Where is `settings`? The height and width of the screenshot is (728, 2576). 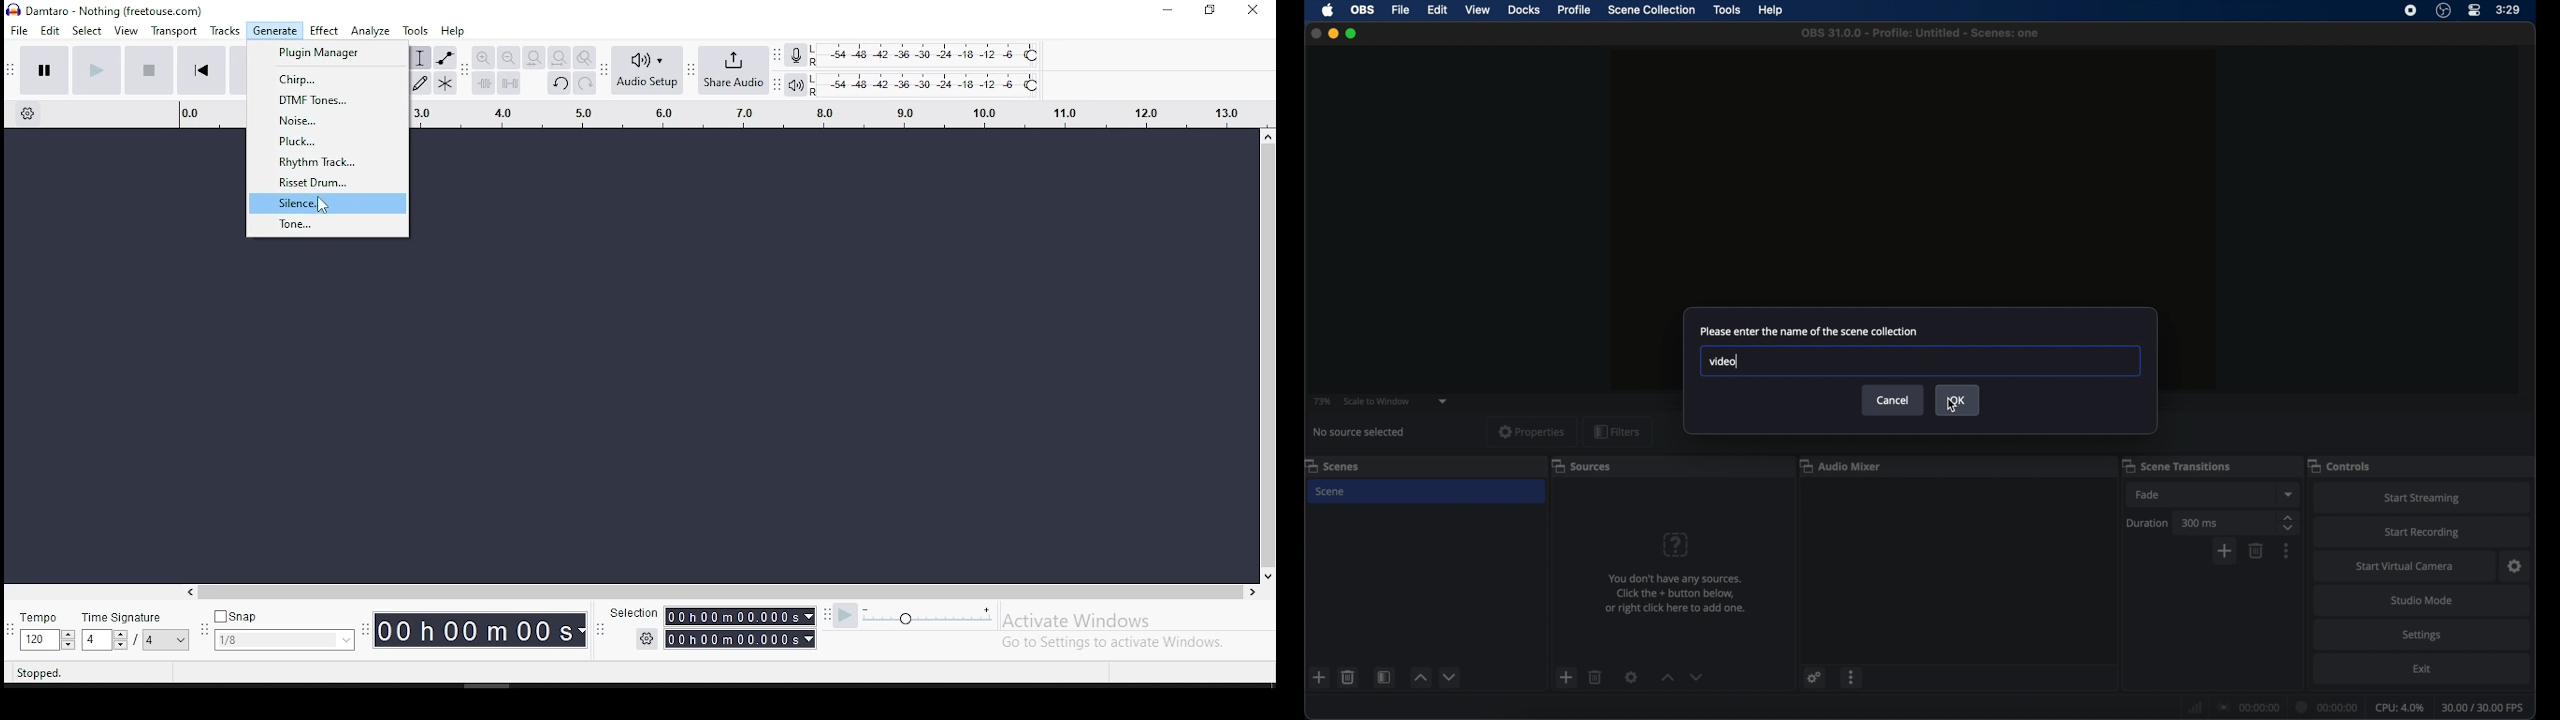 settings is located at coordinates (1632, 677).